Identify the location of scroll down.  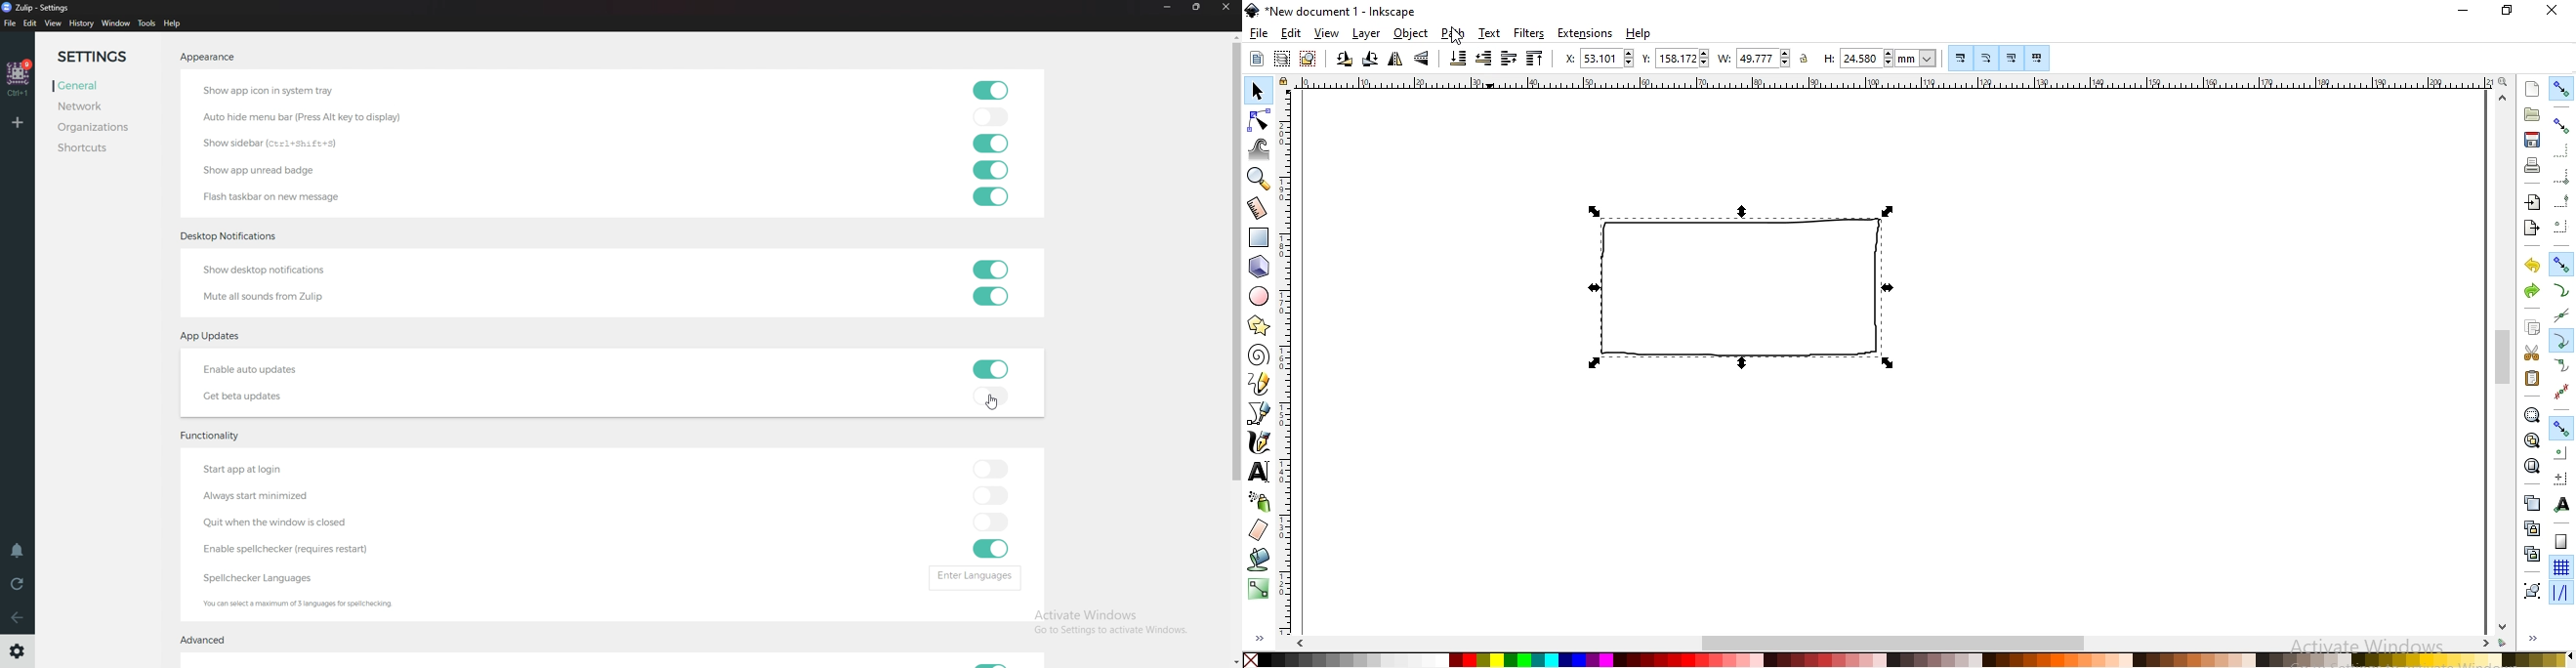
(1235, 662).